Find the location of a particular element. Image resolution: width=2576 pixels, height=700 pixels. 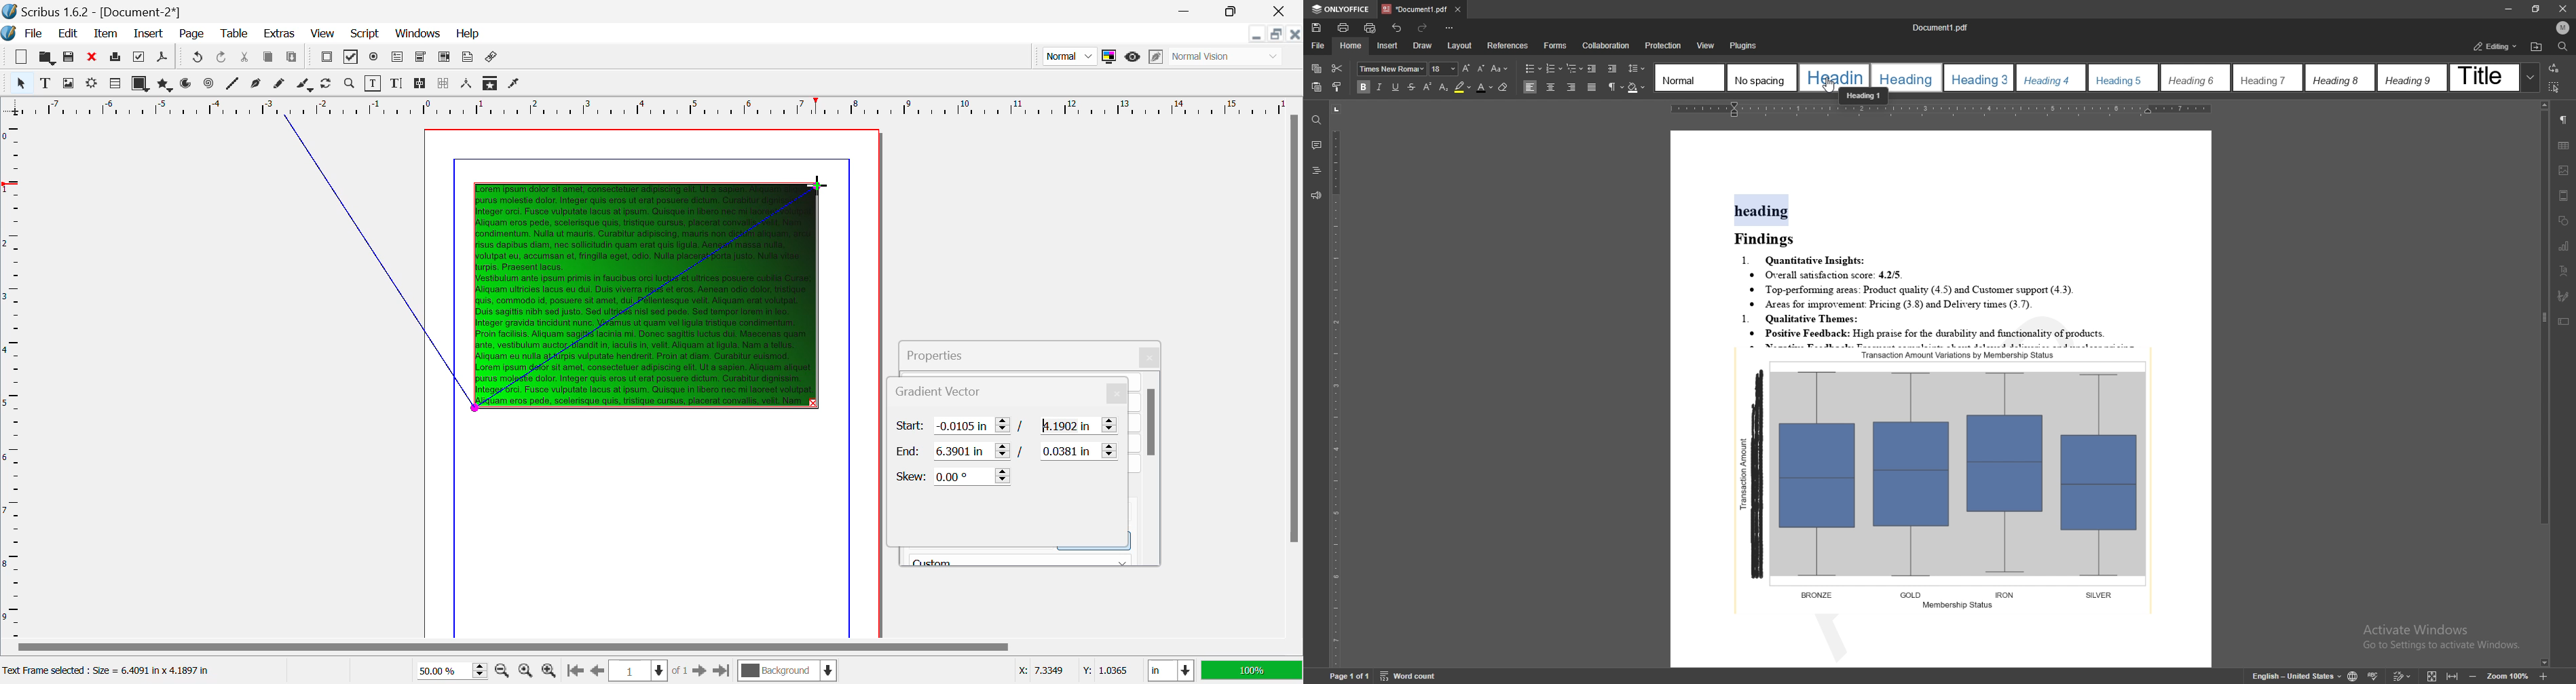

copy style is located at coordinates (1338, 86).